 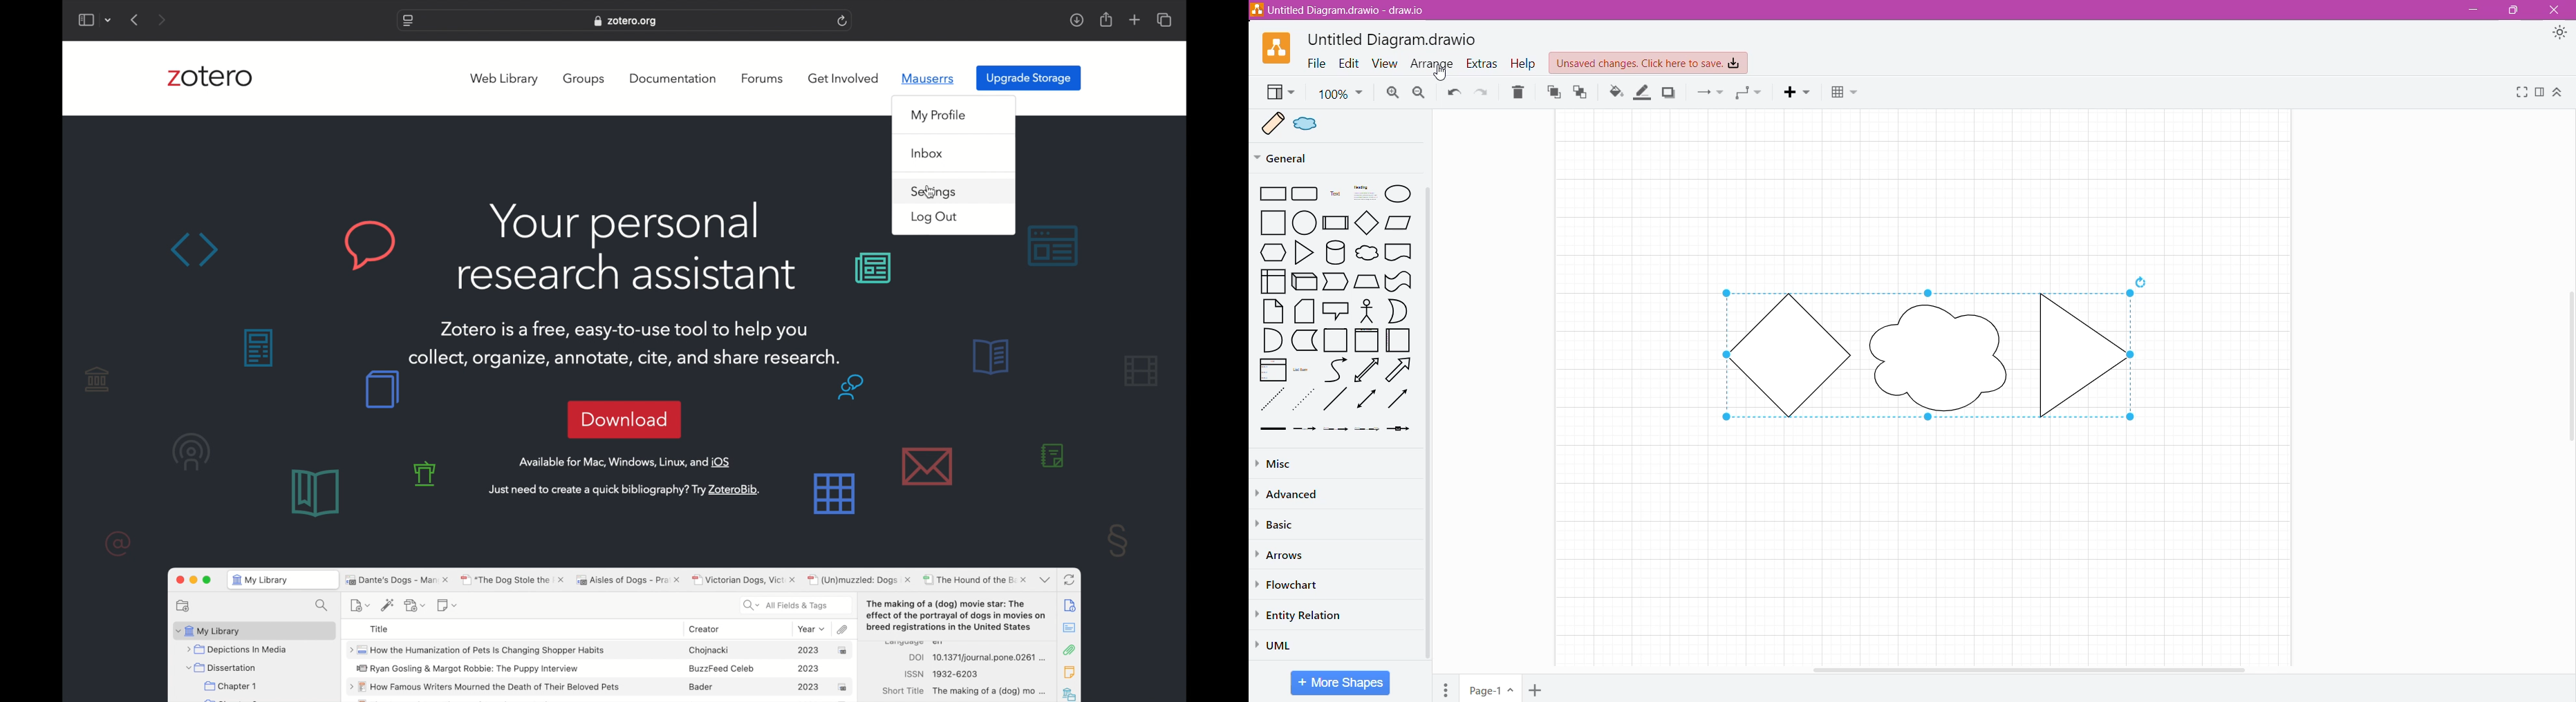 What do you see at coordinates (87, 20) in the screenshot?
I see `show sidebar` at bounding box center [87, 20].